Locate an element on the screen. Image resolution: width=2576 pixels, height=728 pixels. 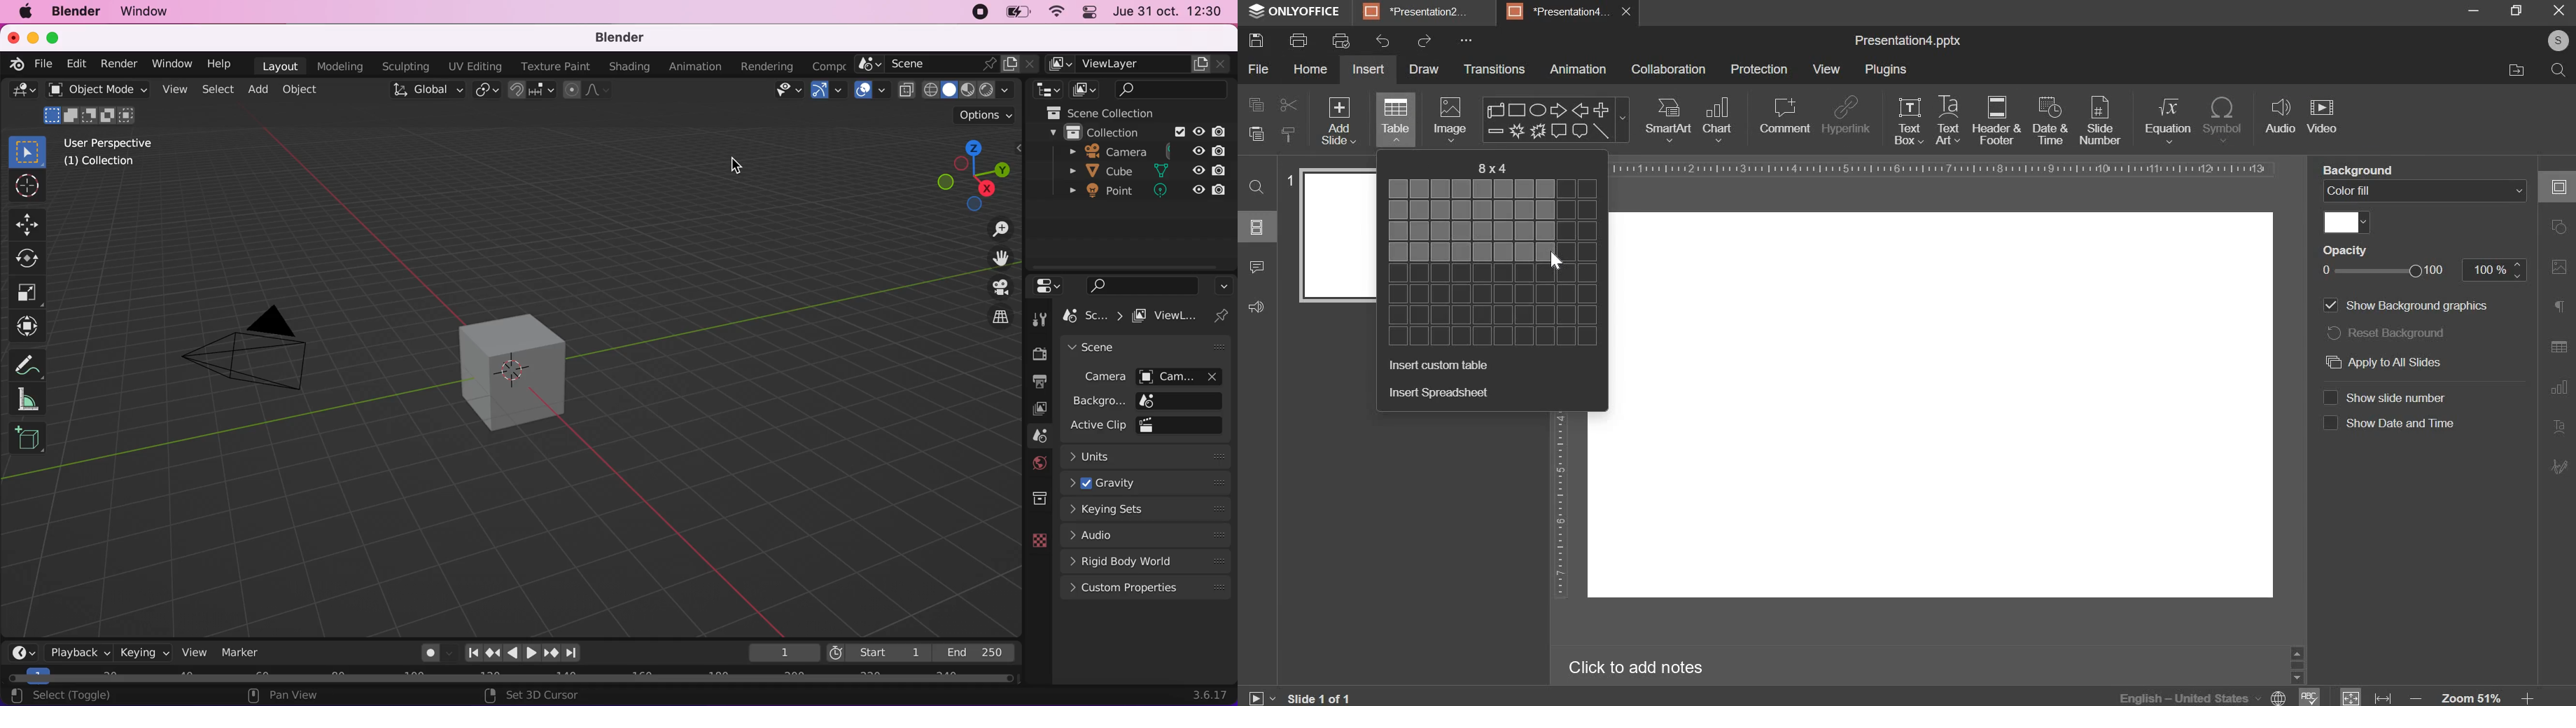
view is located at coordinates (176, 89).